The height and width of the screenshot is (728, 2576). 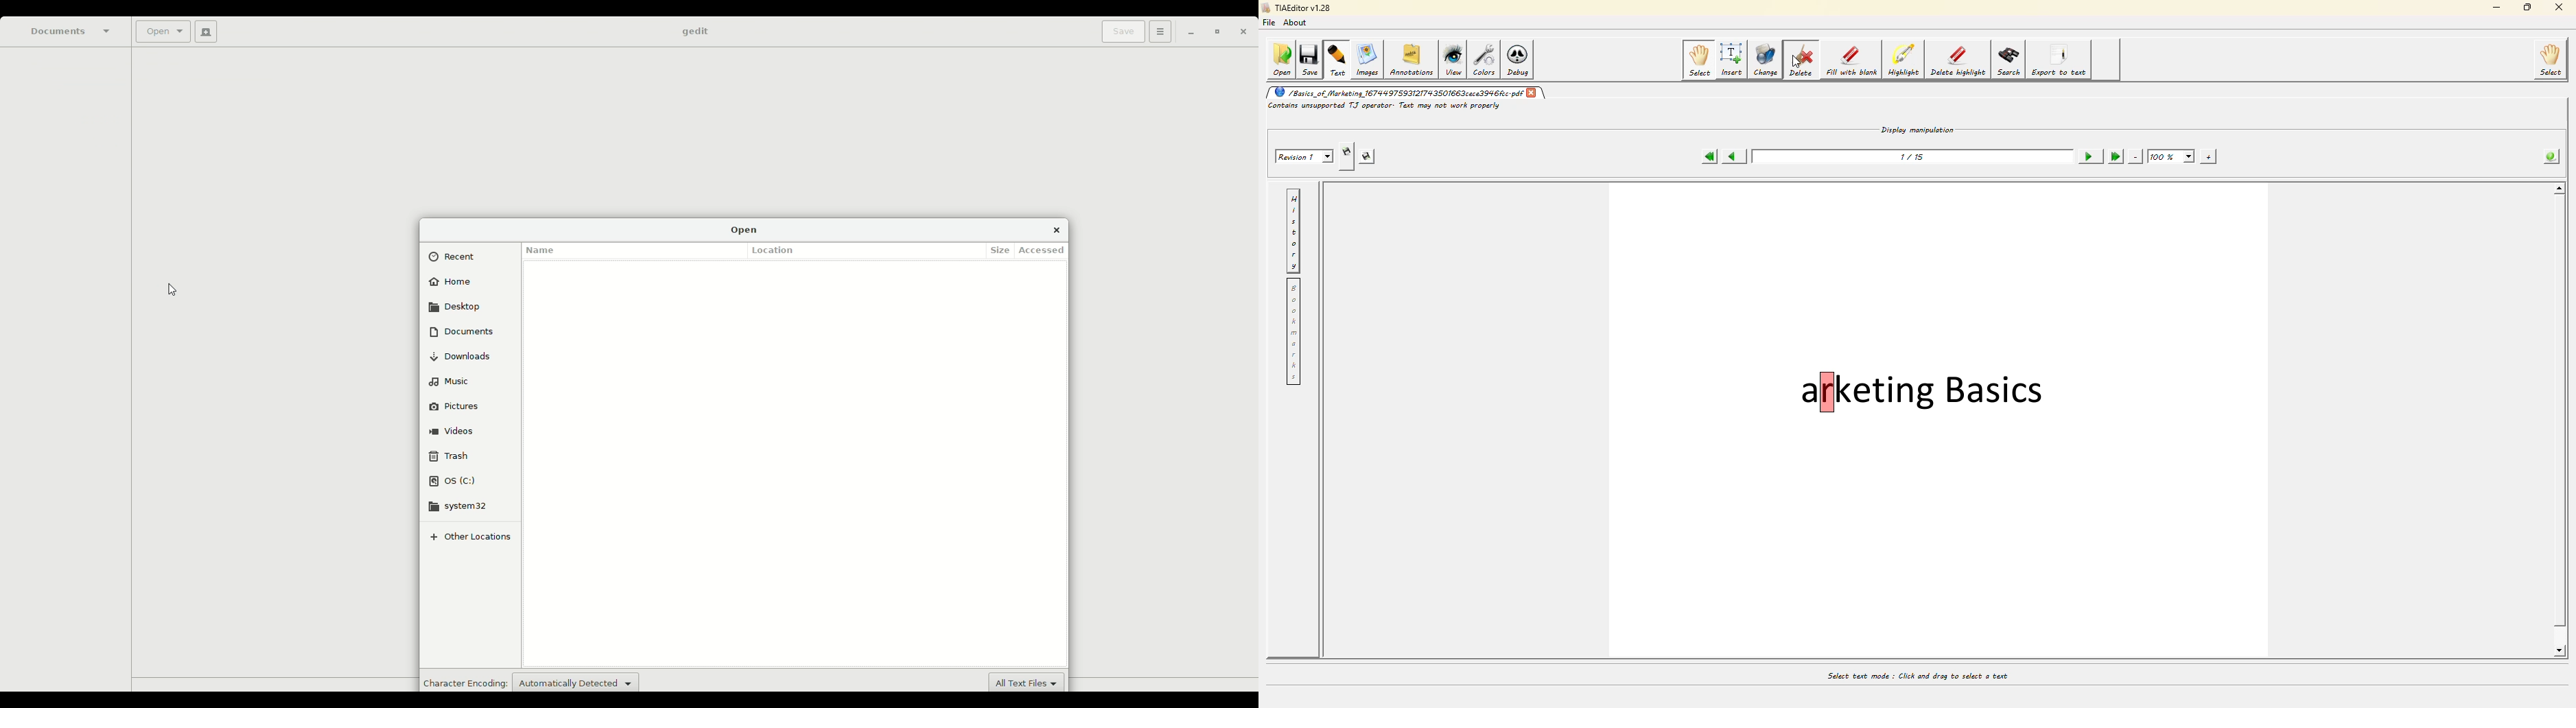 What do you see at coordinates (455, 429) in the screenshot?
I see `Videos` at bounding box center [455, 429].